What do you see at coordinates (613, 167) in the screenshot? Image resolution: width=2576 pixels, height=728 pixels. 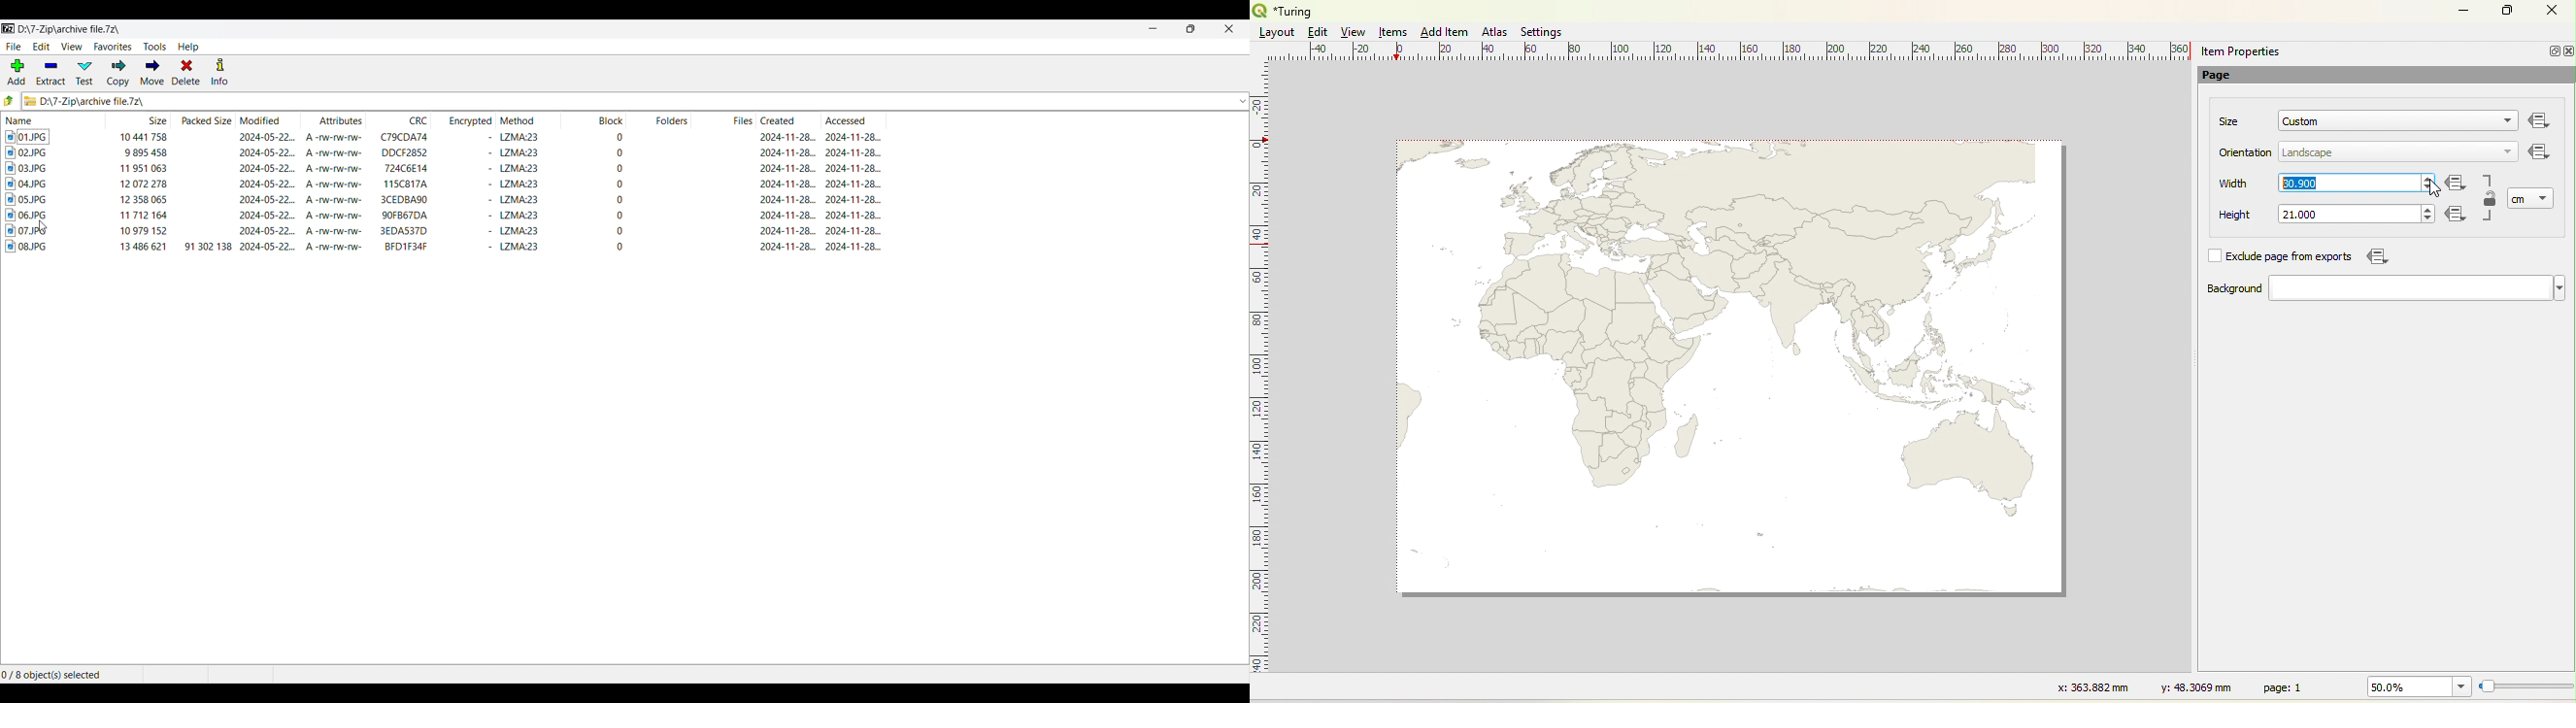 I see `block start` at bounding box center [613, 167].